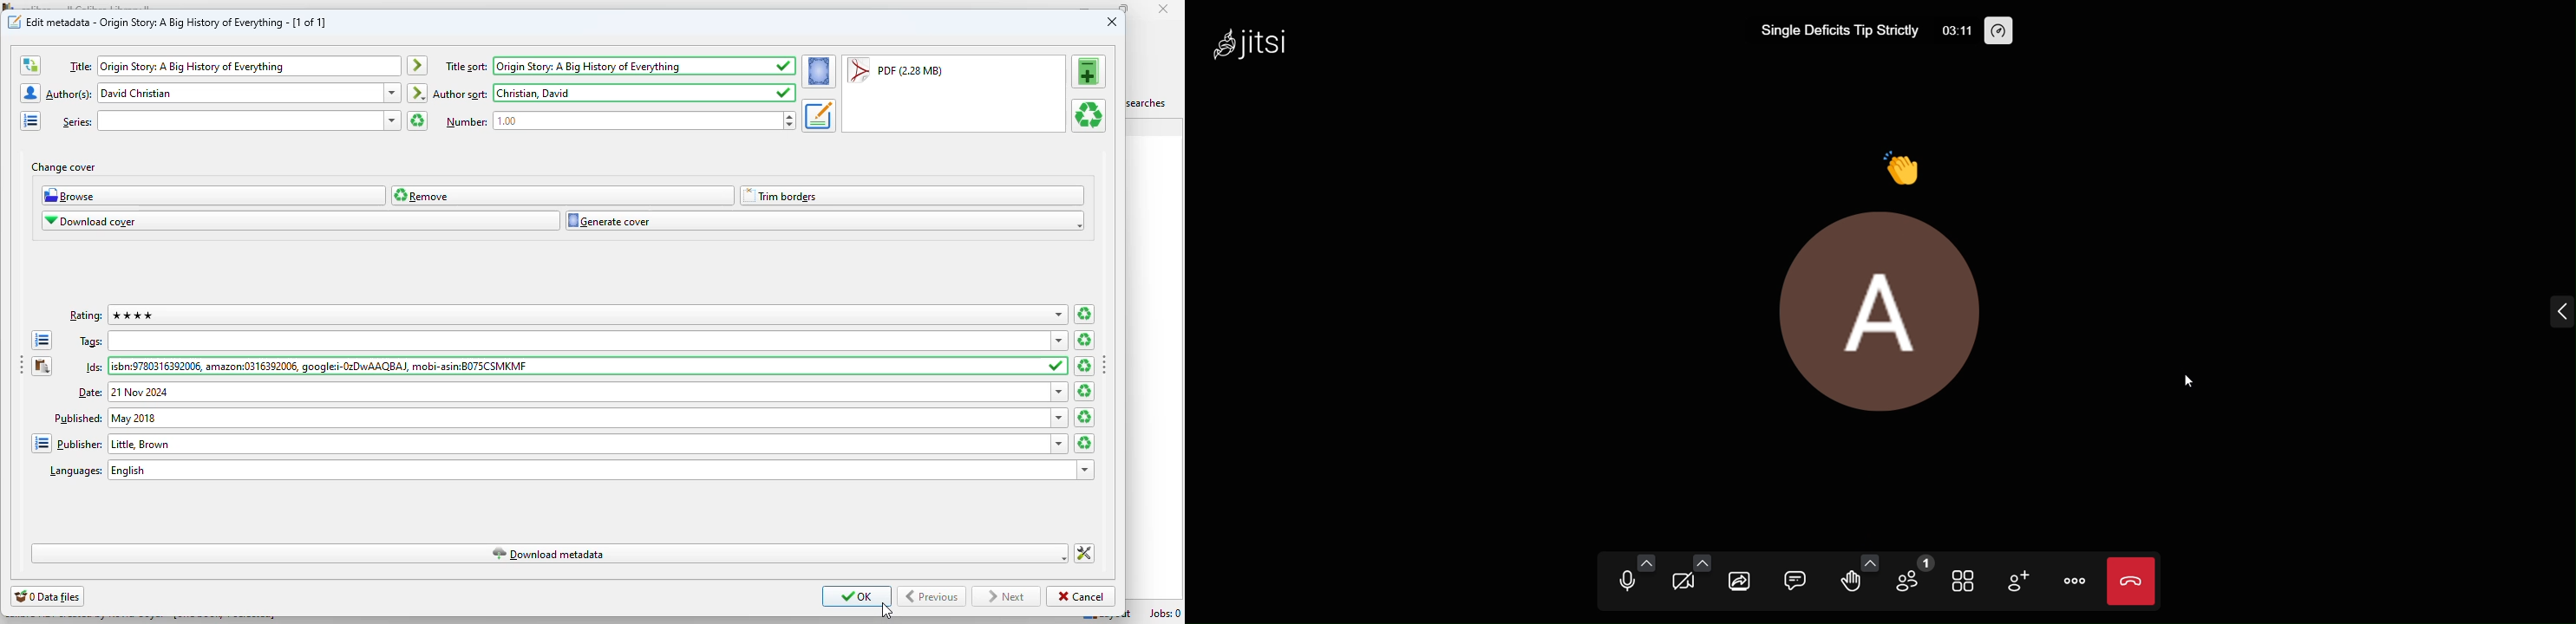 The image size is (2576, 644). I want to click on increase or decrease numbers, so click(789, 120).